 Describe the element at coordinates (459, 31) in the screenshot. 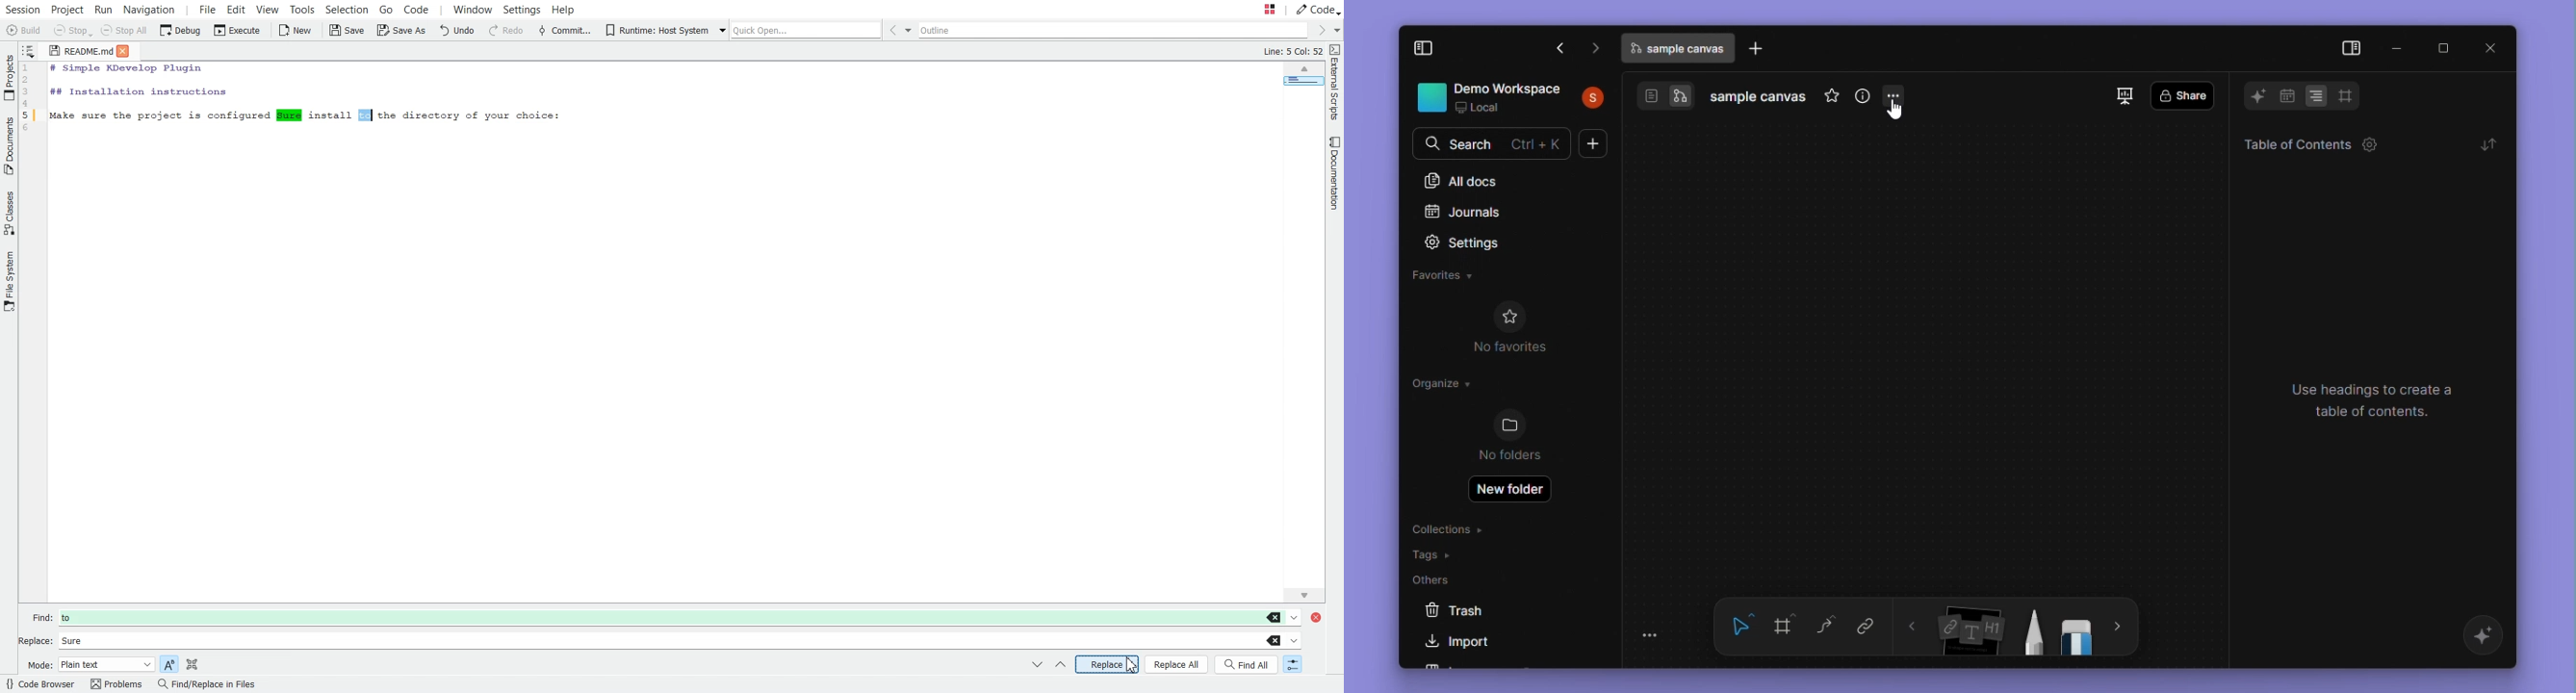

I see `Undo` at that location.